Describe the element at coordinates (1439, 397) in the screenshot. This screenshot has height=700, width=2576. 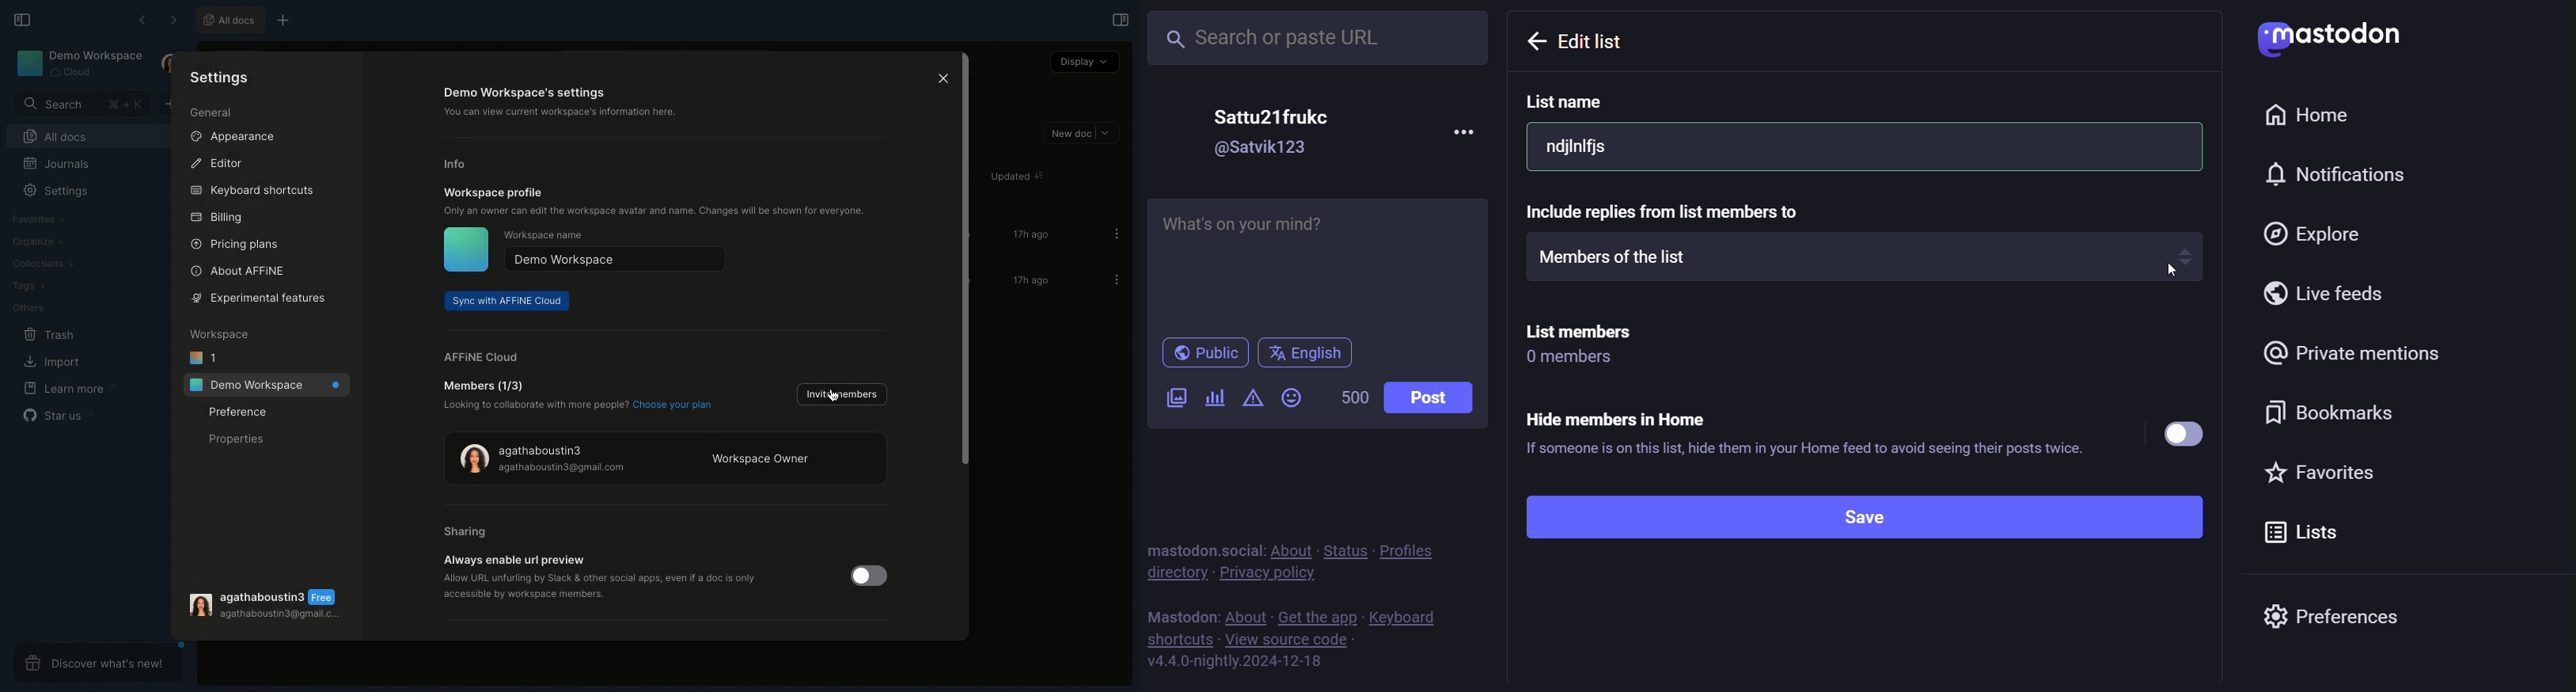
I see `post` at that location.